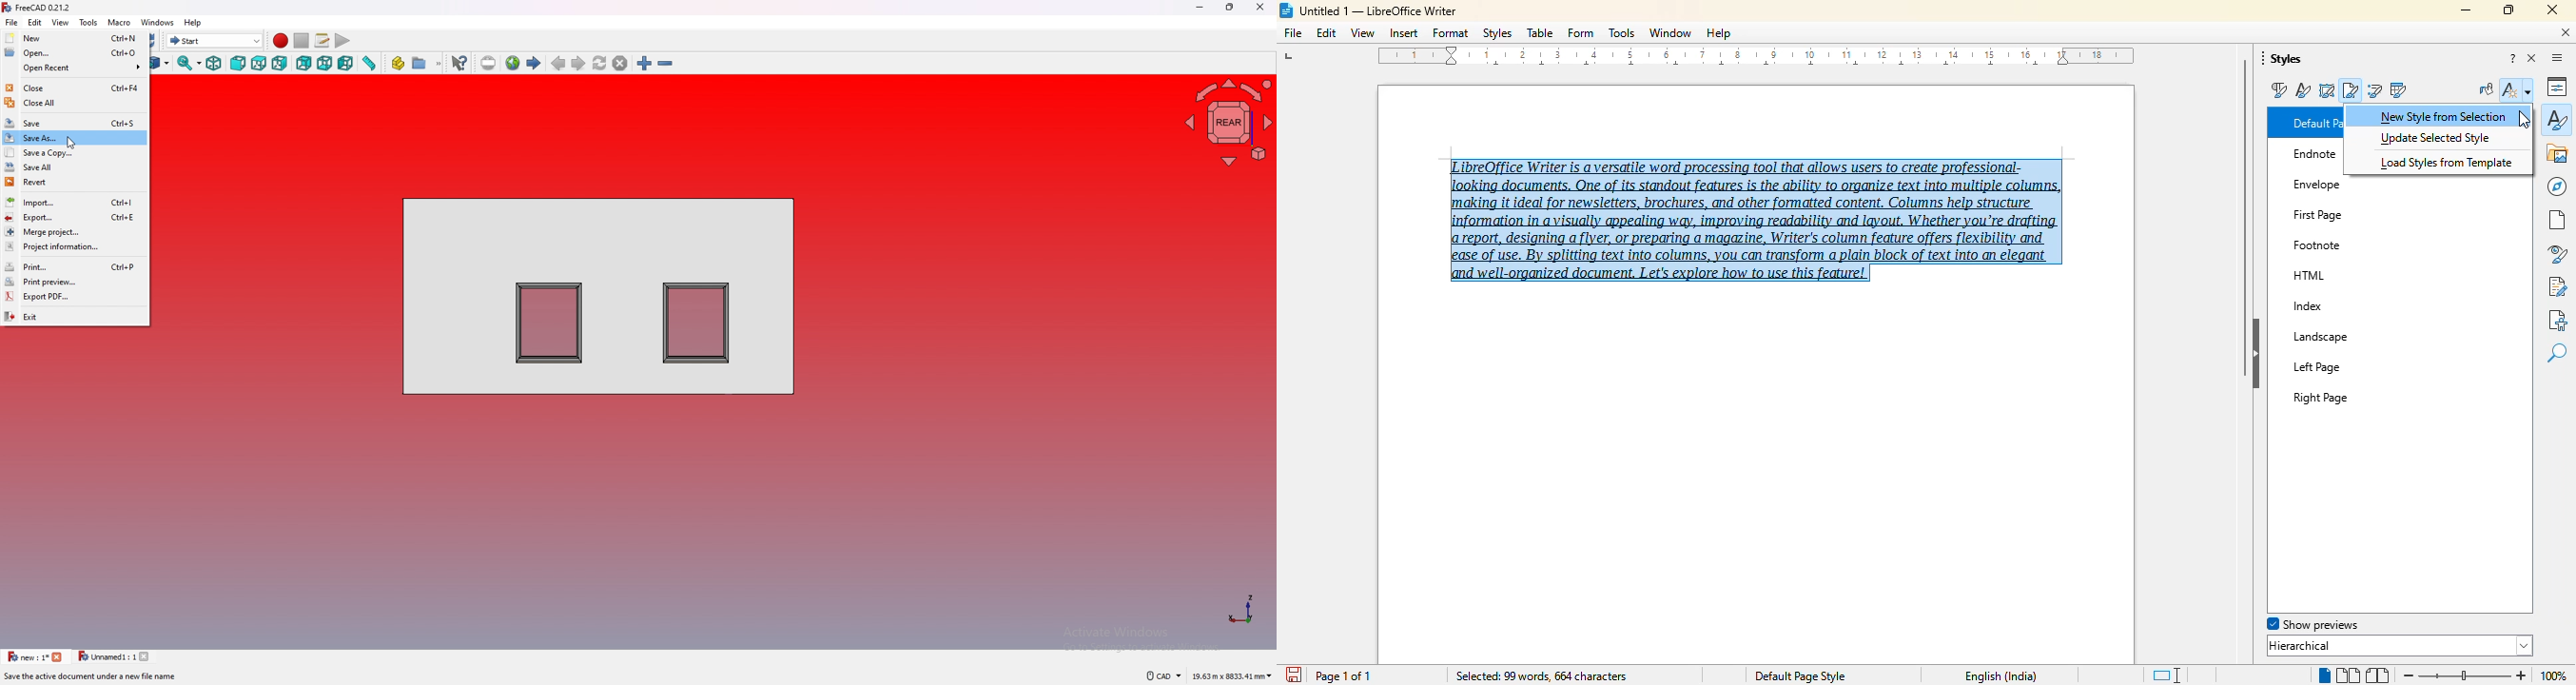  Describe the element at coordinates (2313, 155) in the screenshot. I see ` Endnote` at that location.